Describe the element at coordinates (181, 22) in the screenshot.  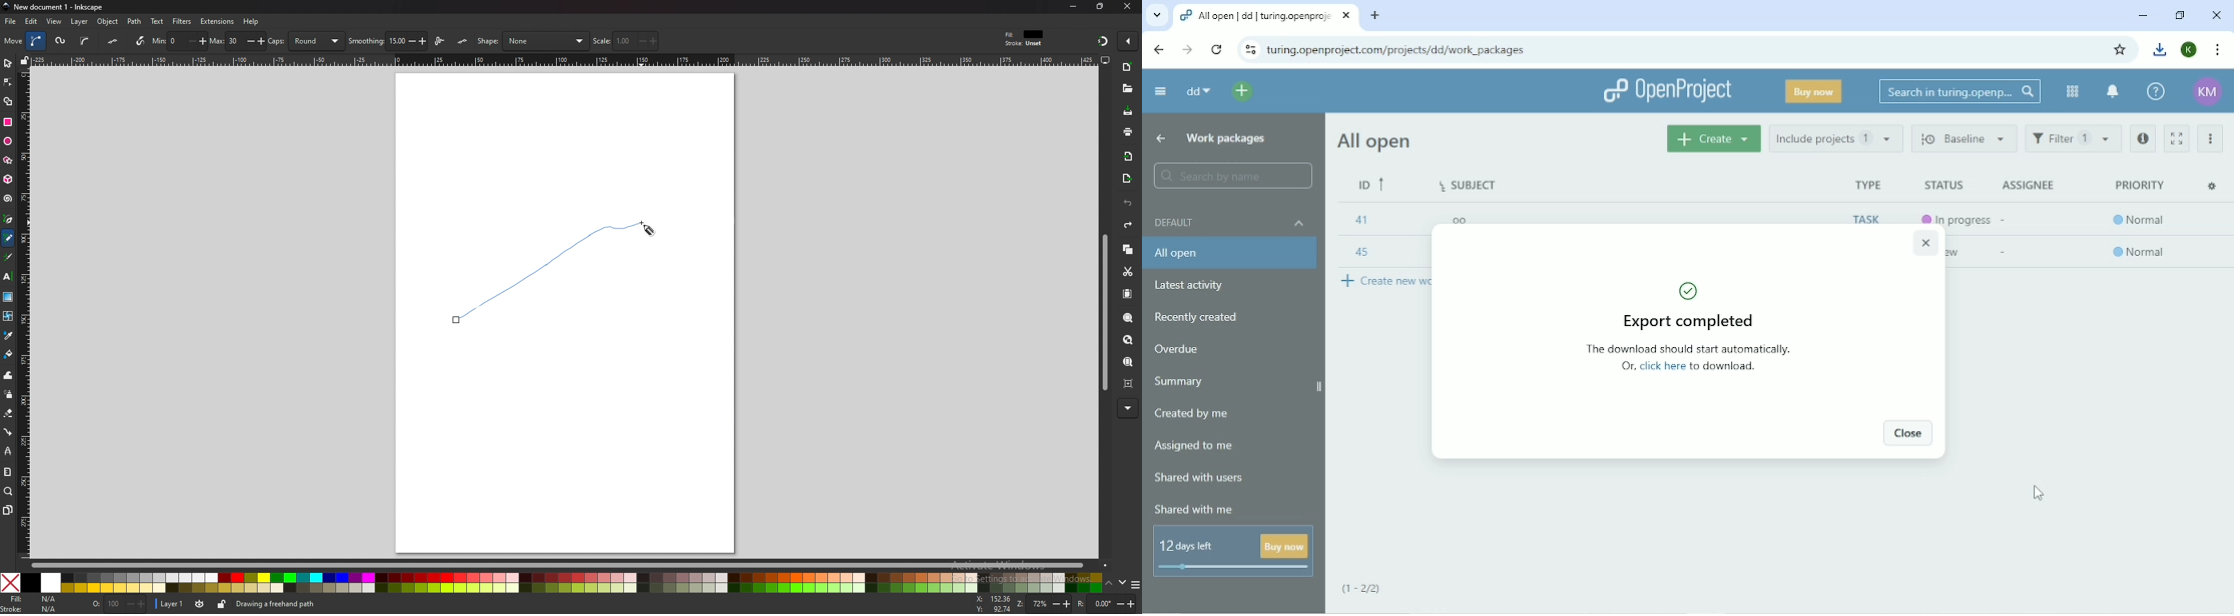
I see `filters` at that location.